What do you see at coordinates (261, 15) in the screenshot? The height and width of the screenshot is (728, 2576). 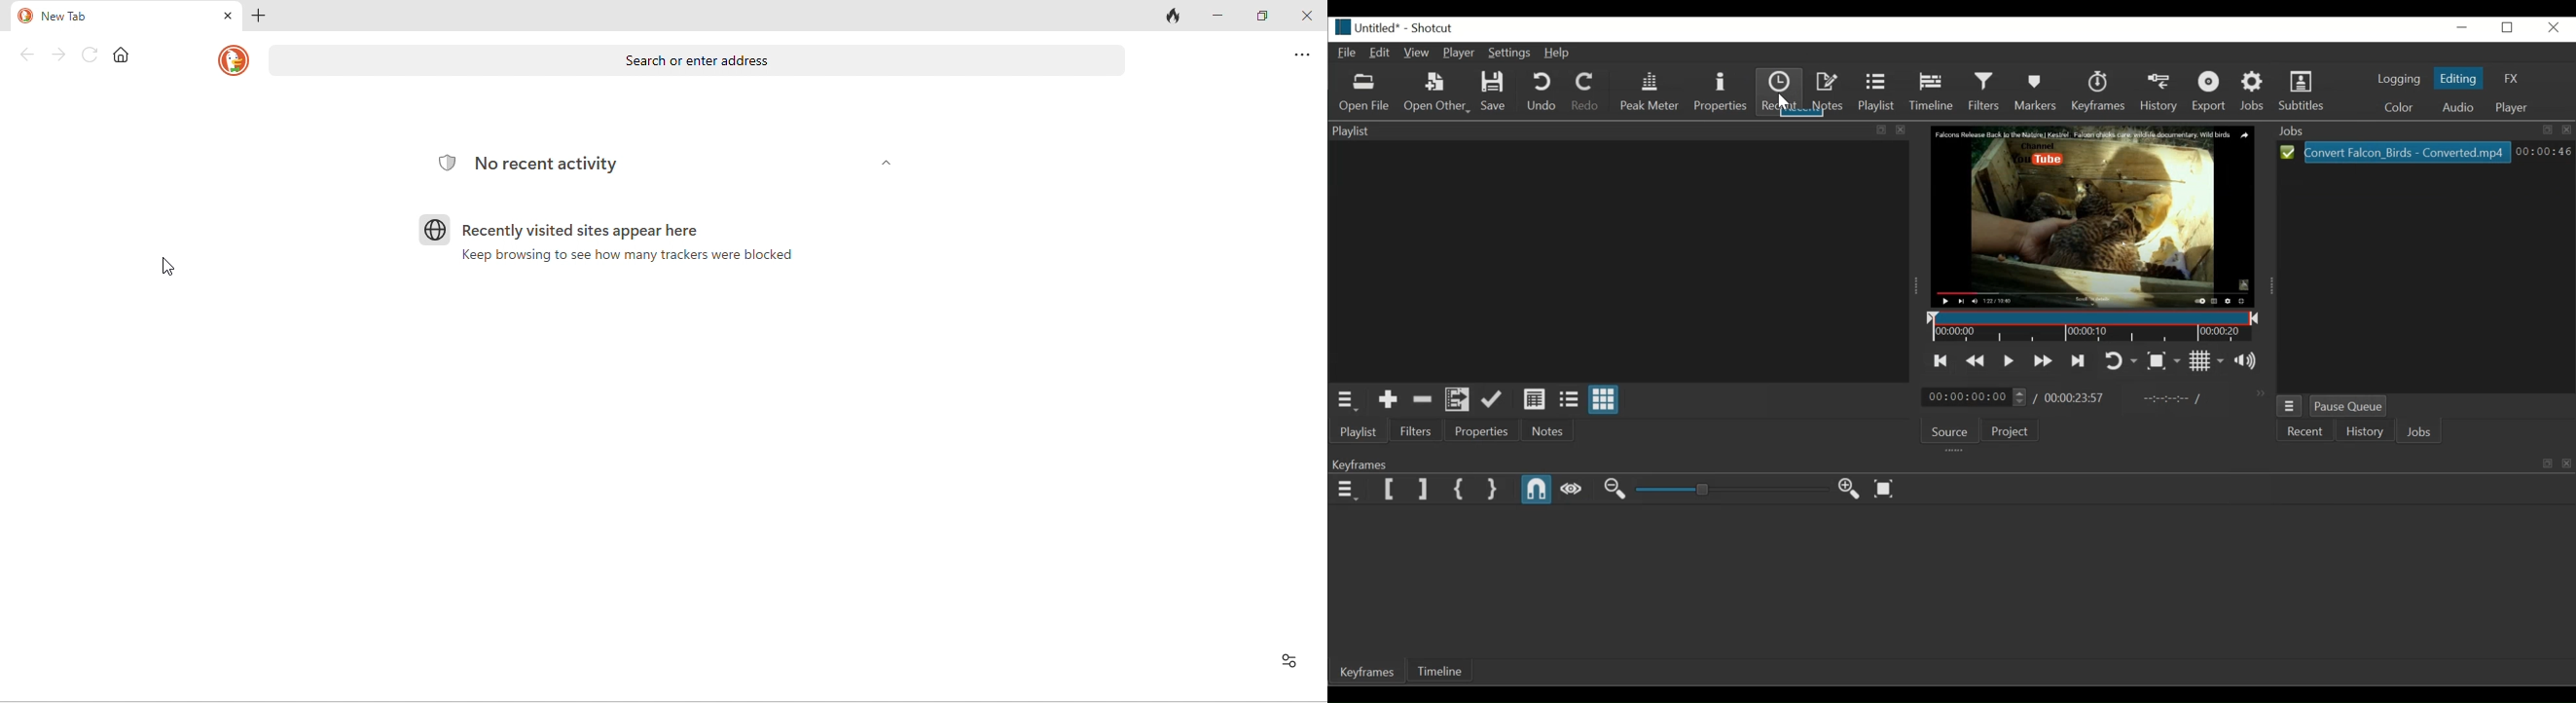 I see `add tab` at bounding box center [261, 15].